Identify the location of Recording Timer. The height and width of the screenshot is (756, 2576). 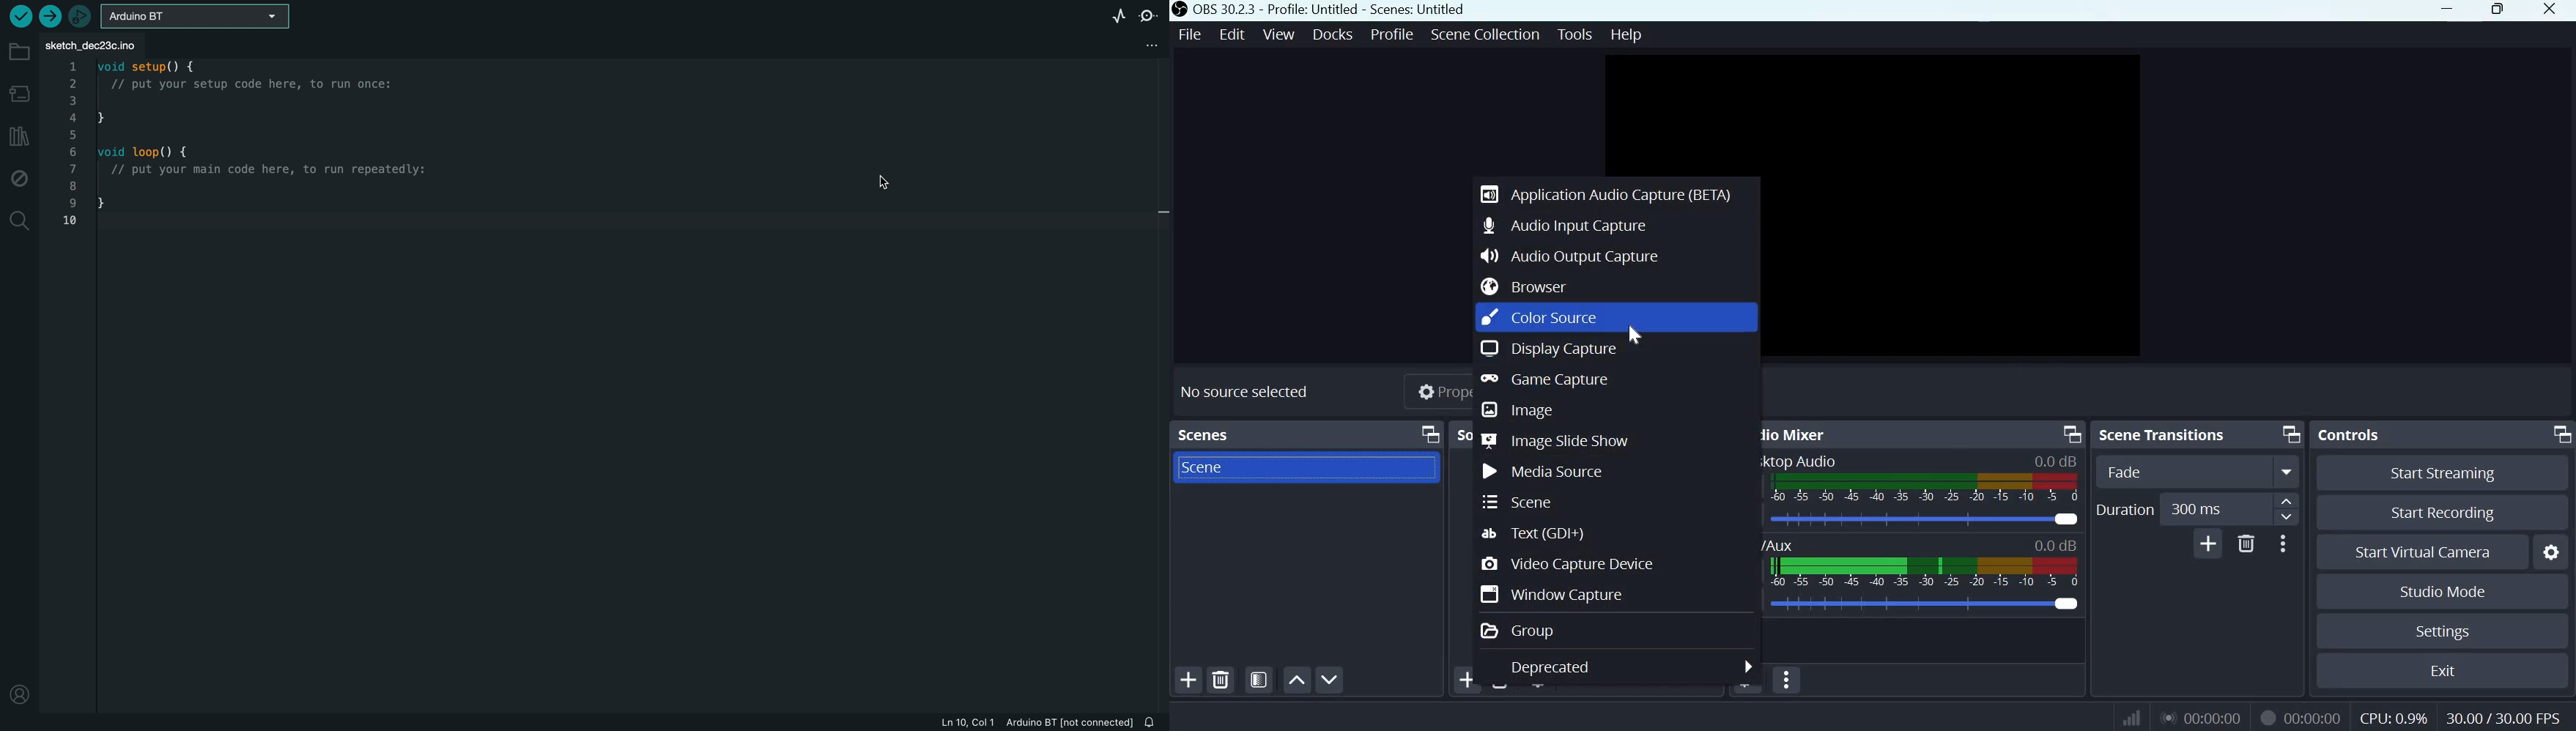
(2314, 717).